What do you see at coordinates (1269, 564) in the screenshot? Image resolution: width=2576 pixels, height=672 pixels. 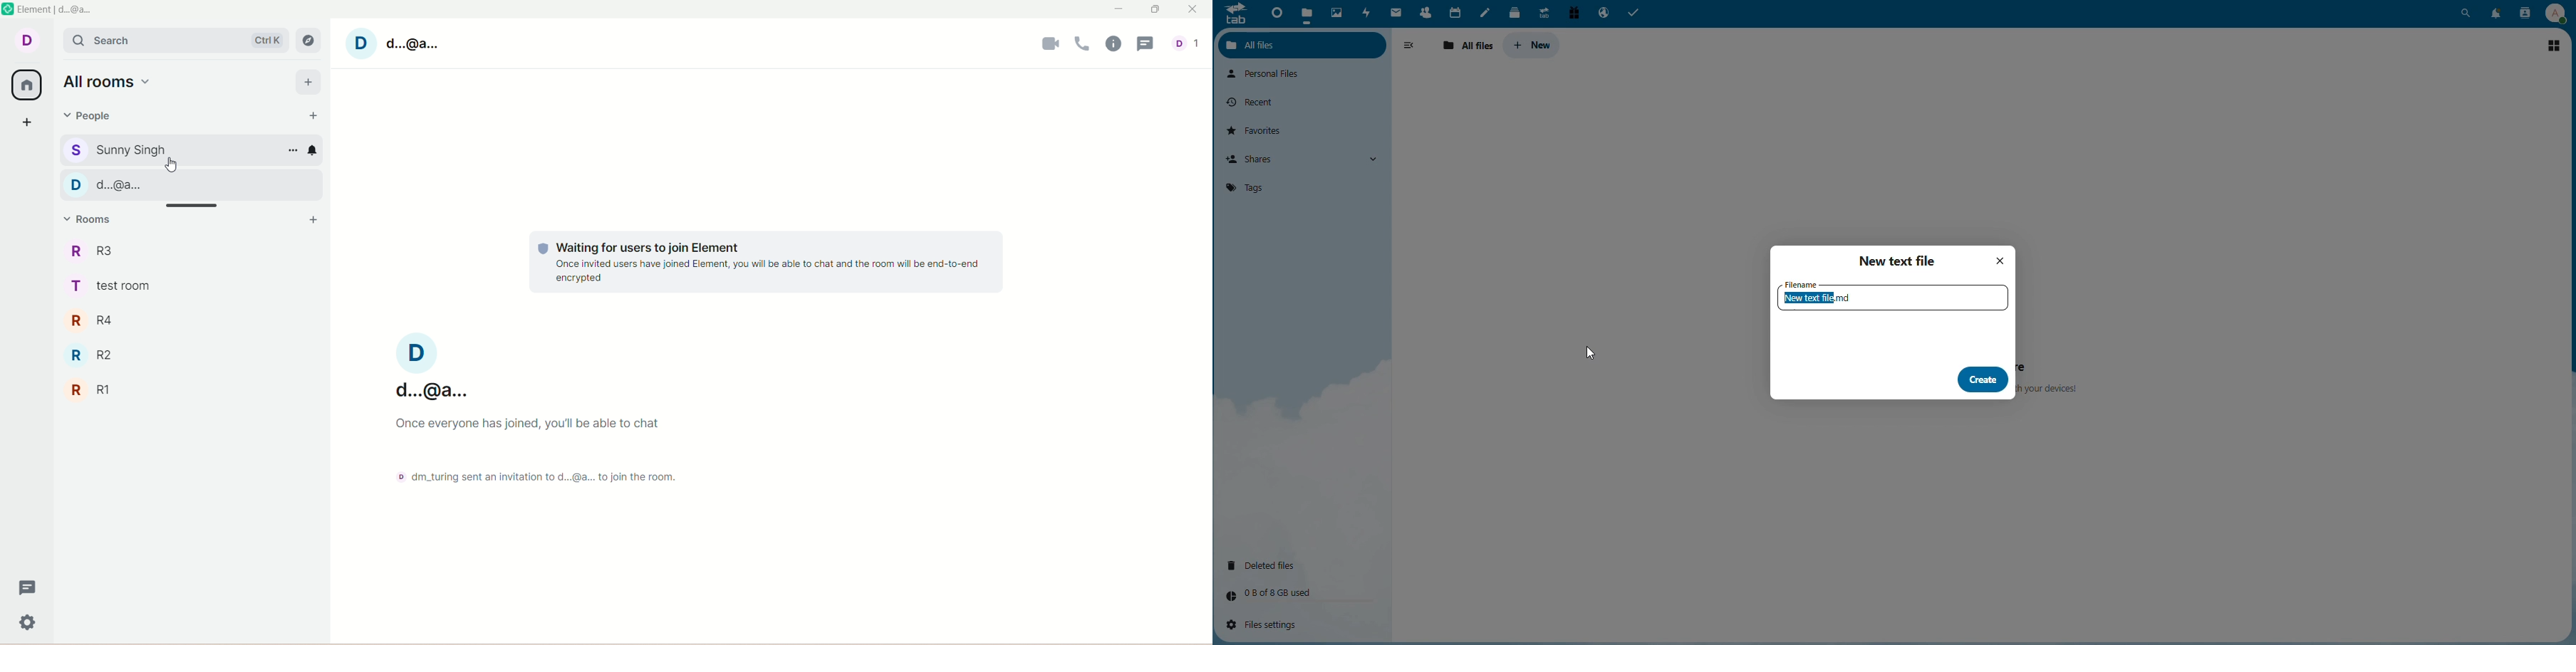 I see `Deleted Files` at bounding box center [1269, 564].